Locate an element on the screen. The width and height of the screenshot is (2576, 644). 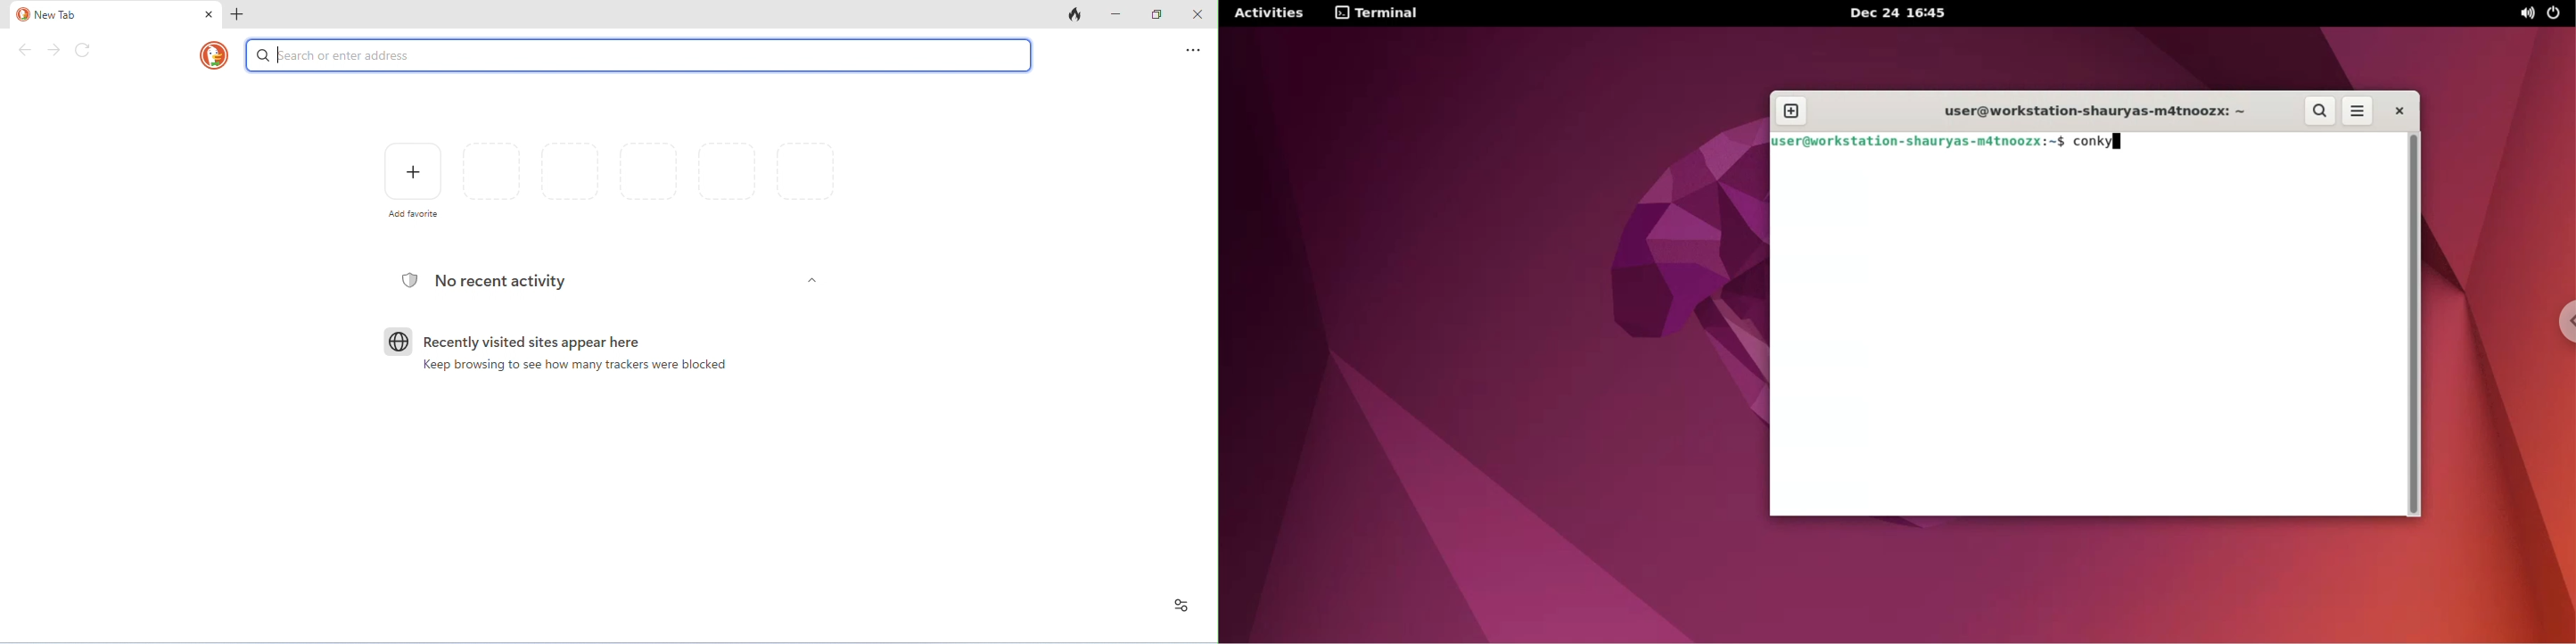
keep browsing to see how many trackers are blocked is located at coordinates (574, 365).